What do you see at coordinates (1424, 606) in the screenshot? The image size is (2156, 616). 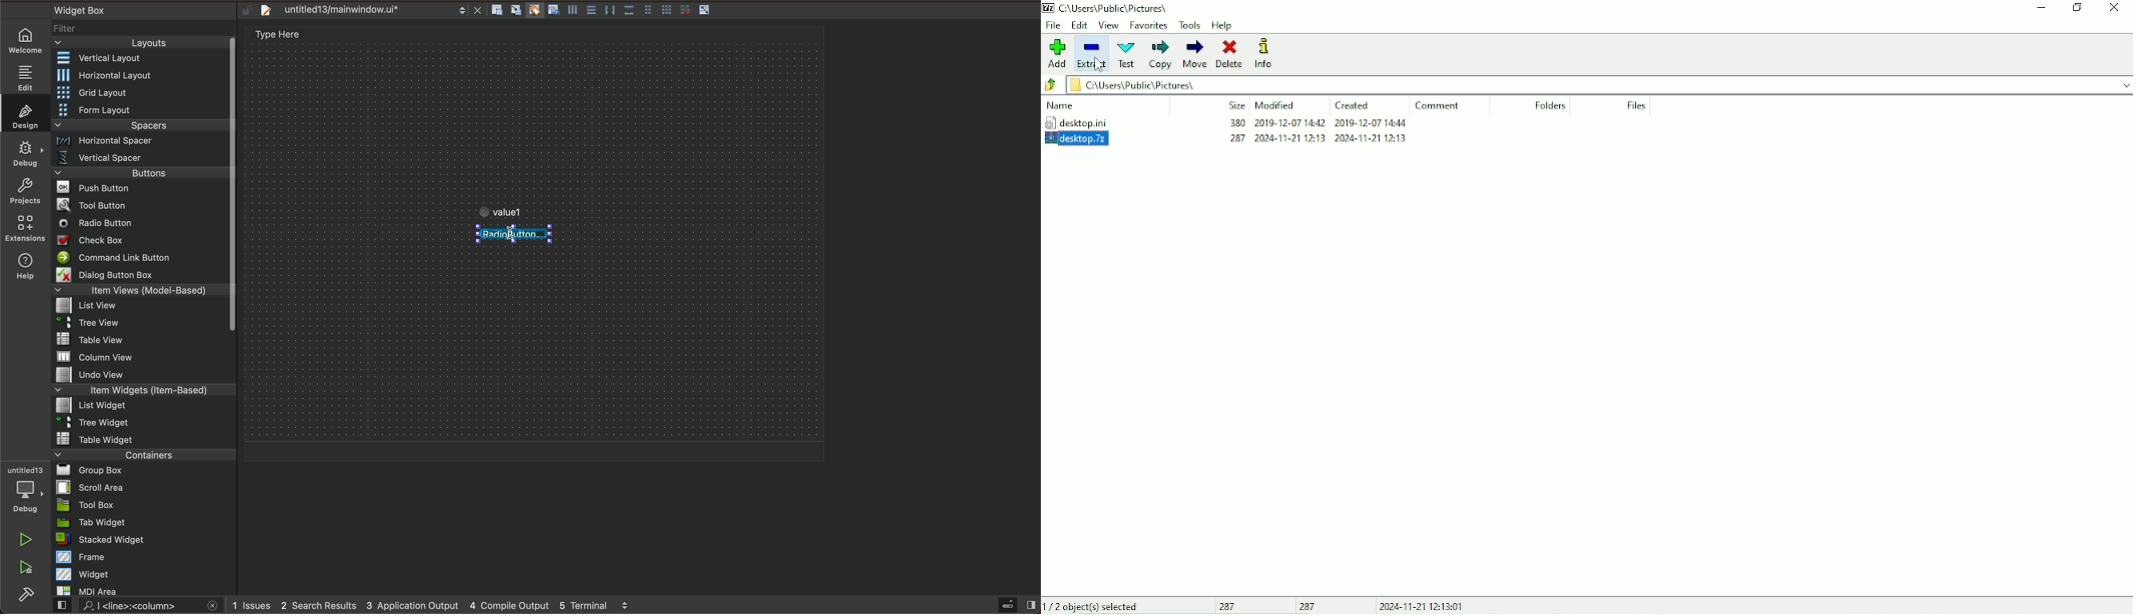 I see `Date and Time` at bounding box center [1424, 606].